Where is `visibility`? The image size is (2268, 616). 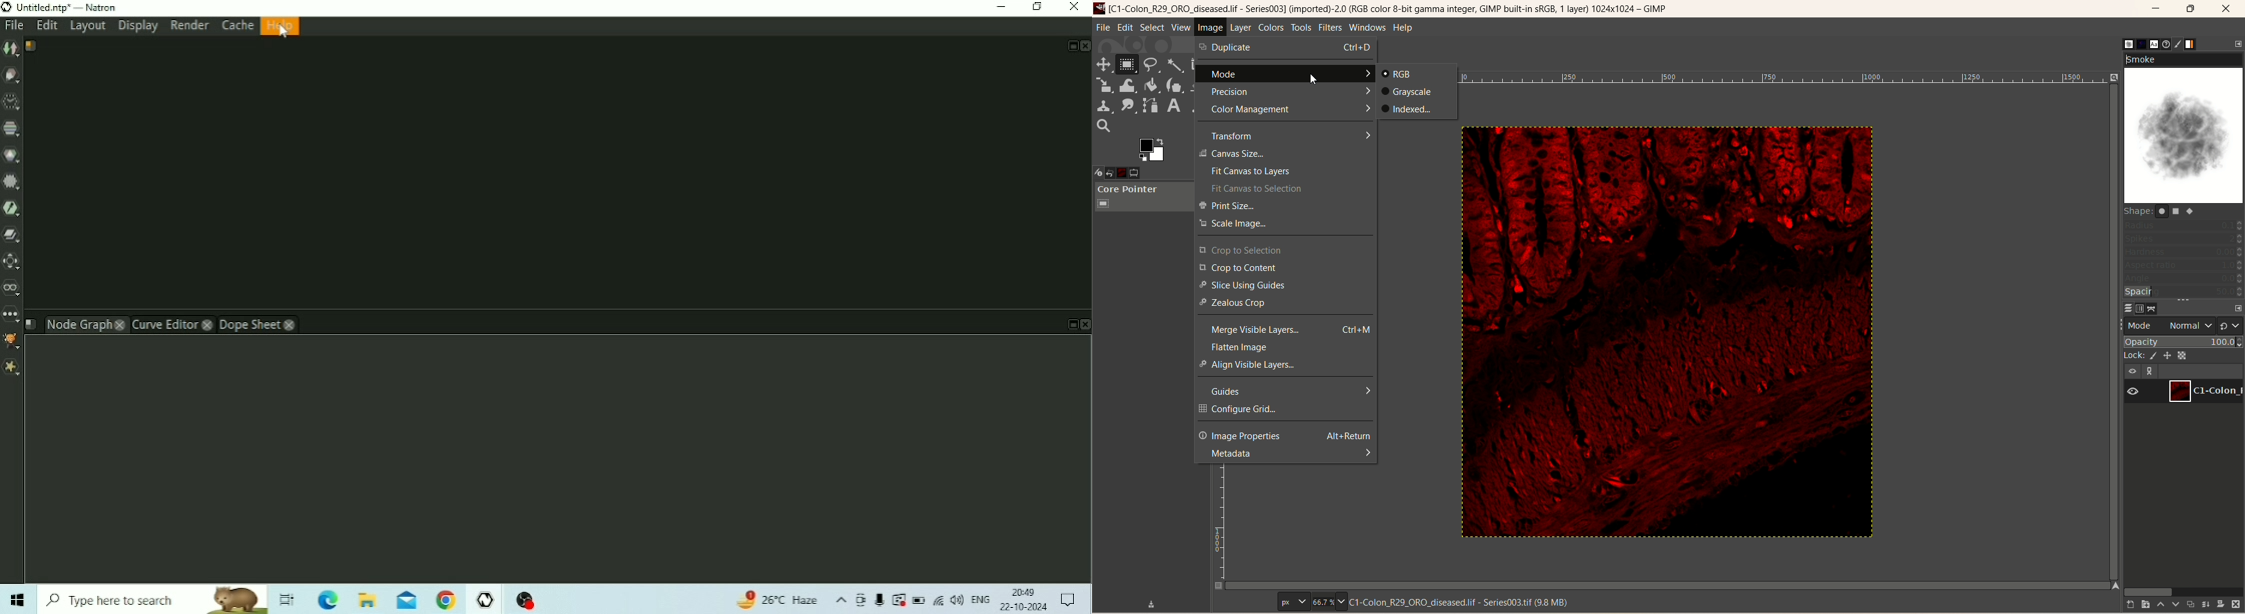
visibility is located at coordinates (2133, 372).